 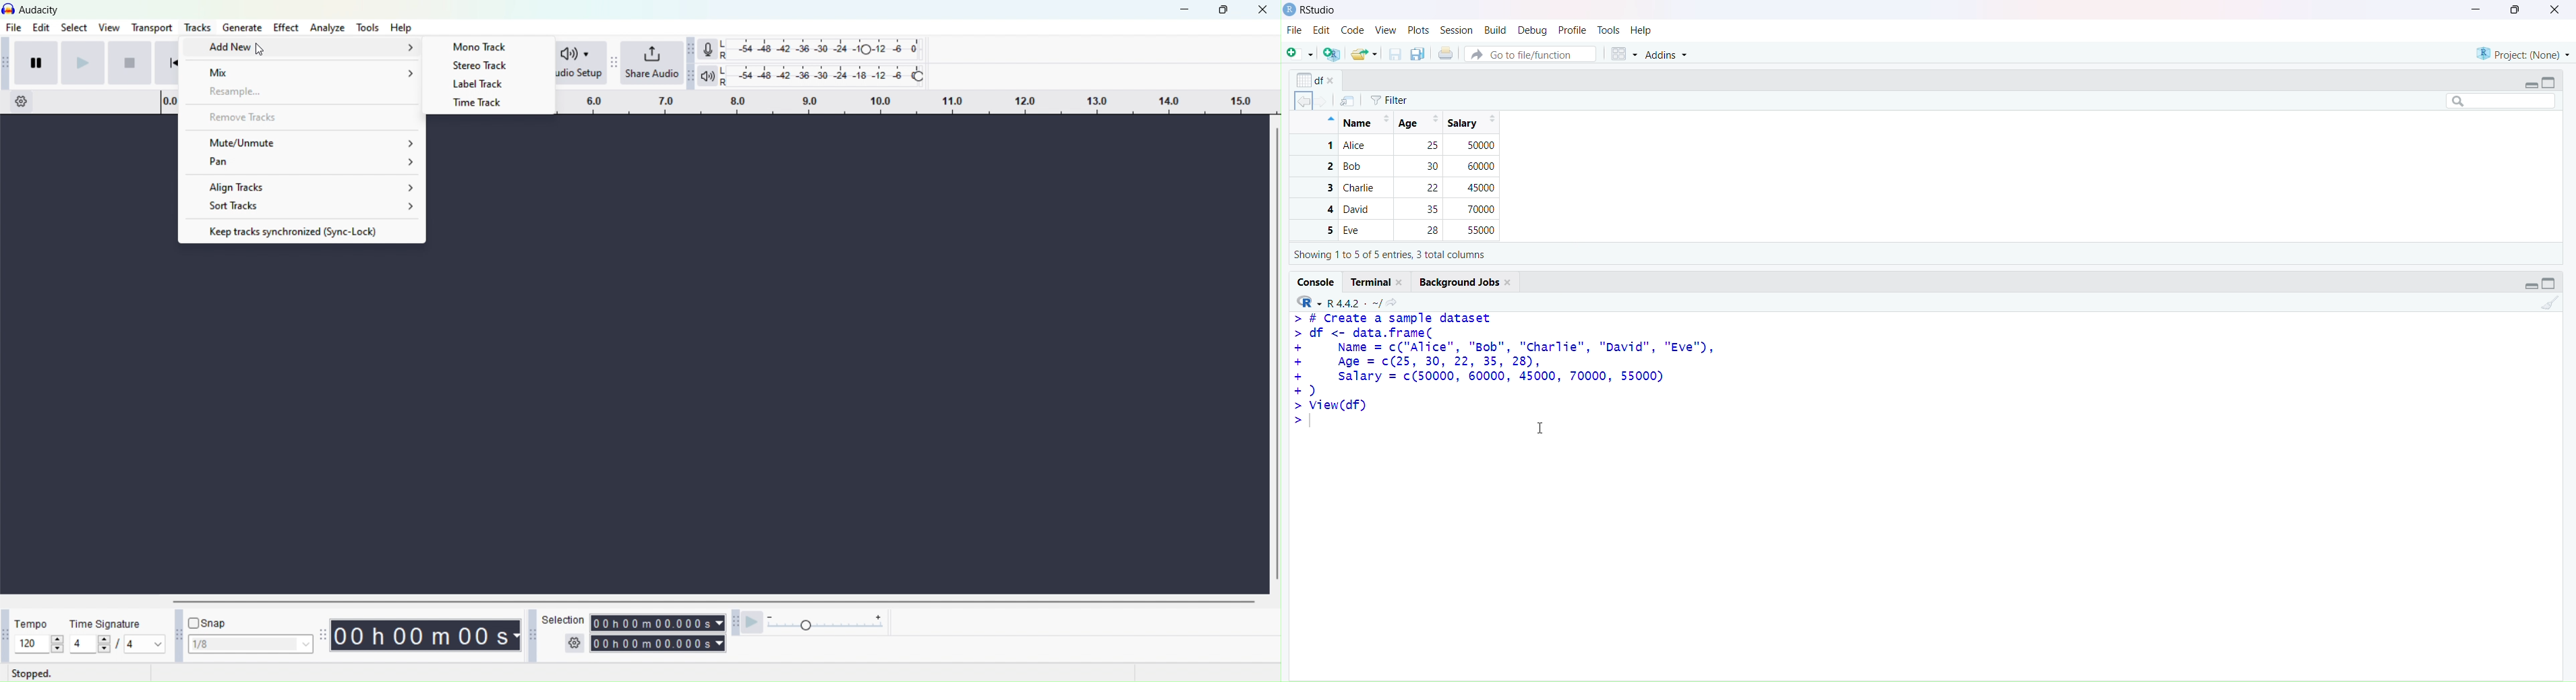 What do you see at coordinates (654, 64) in the screenshot?
I see `Share audio` at bounding box center [654, 64].